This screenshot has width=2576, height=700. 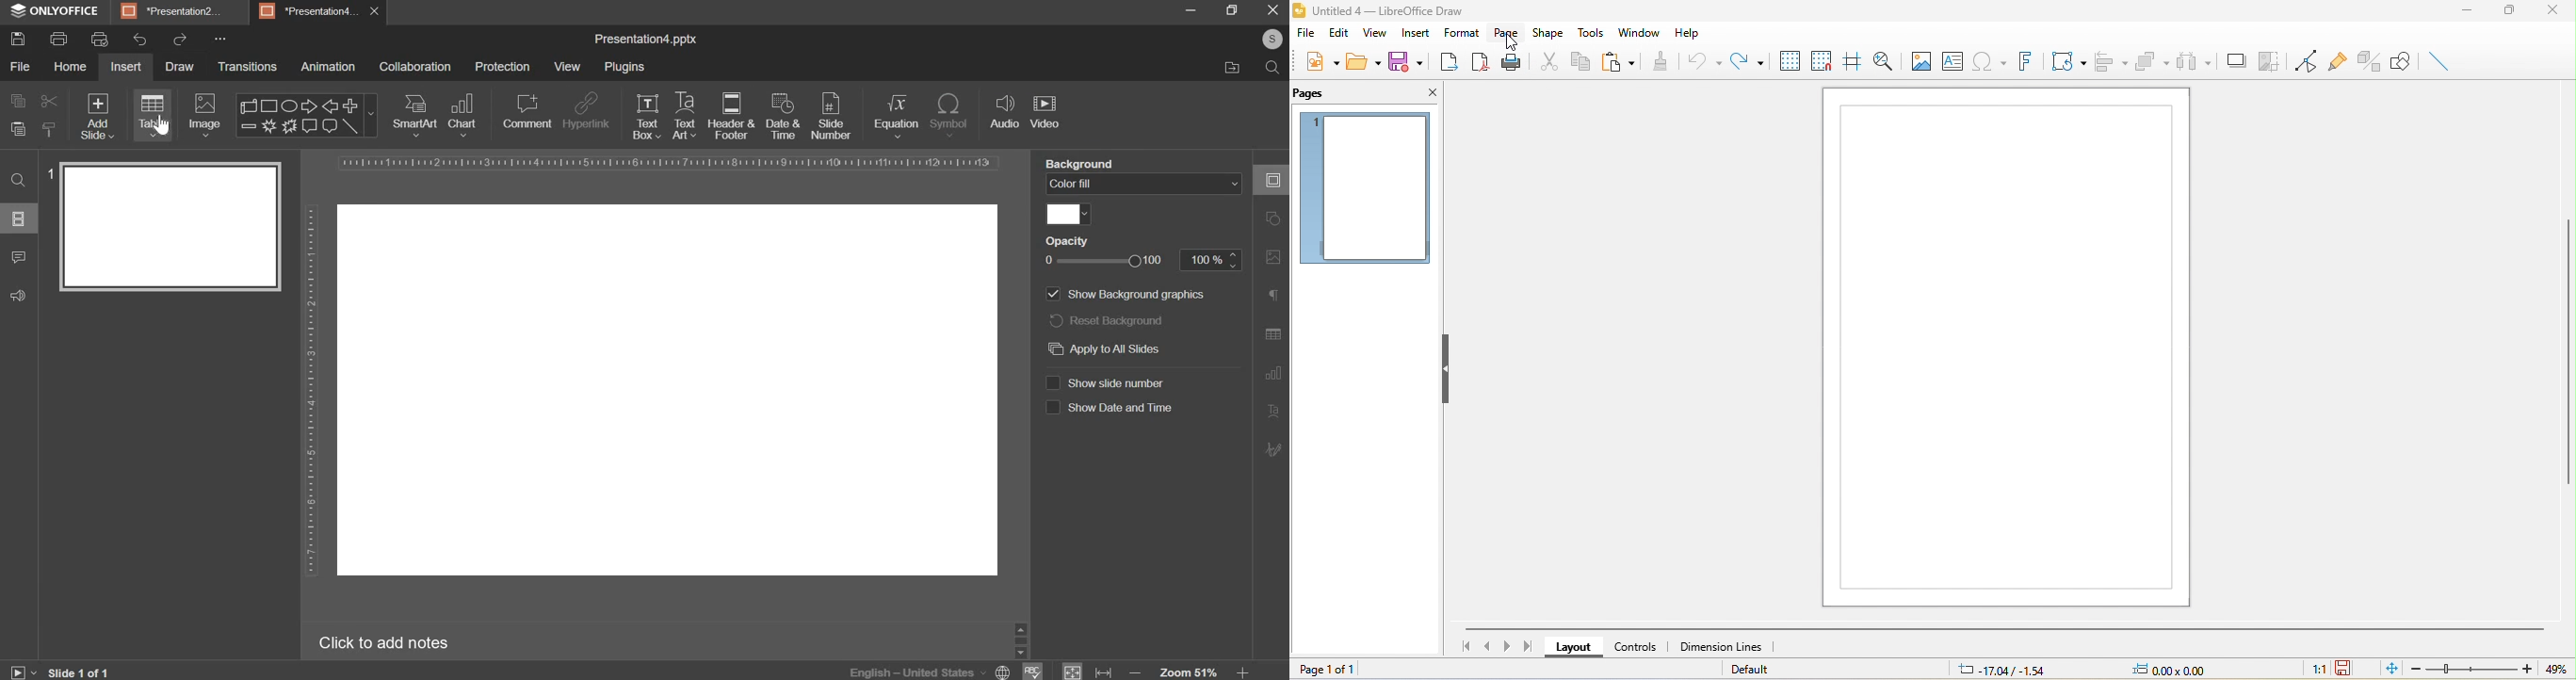 I want to click on apply to all slides, so click(x=1106, y=348).